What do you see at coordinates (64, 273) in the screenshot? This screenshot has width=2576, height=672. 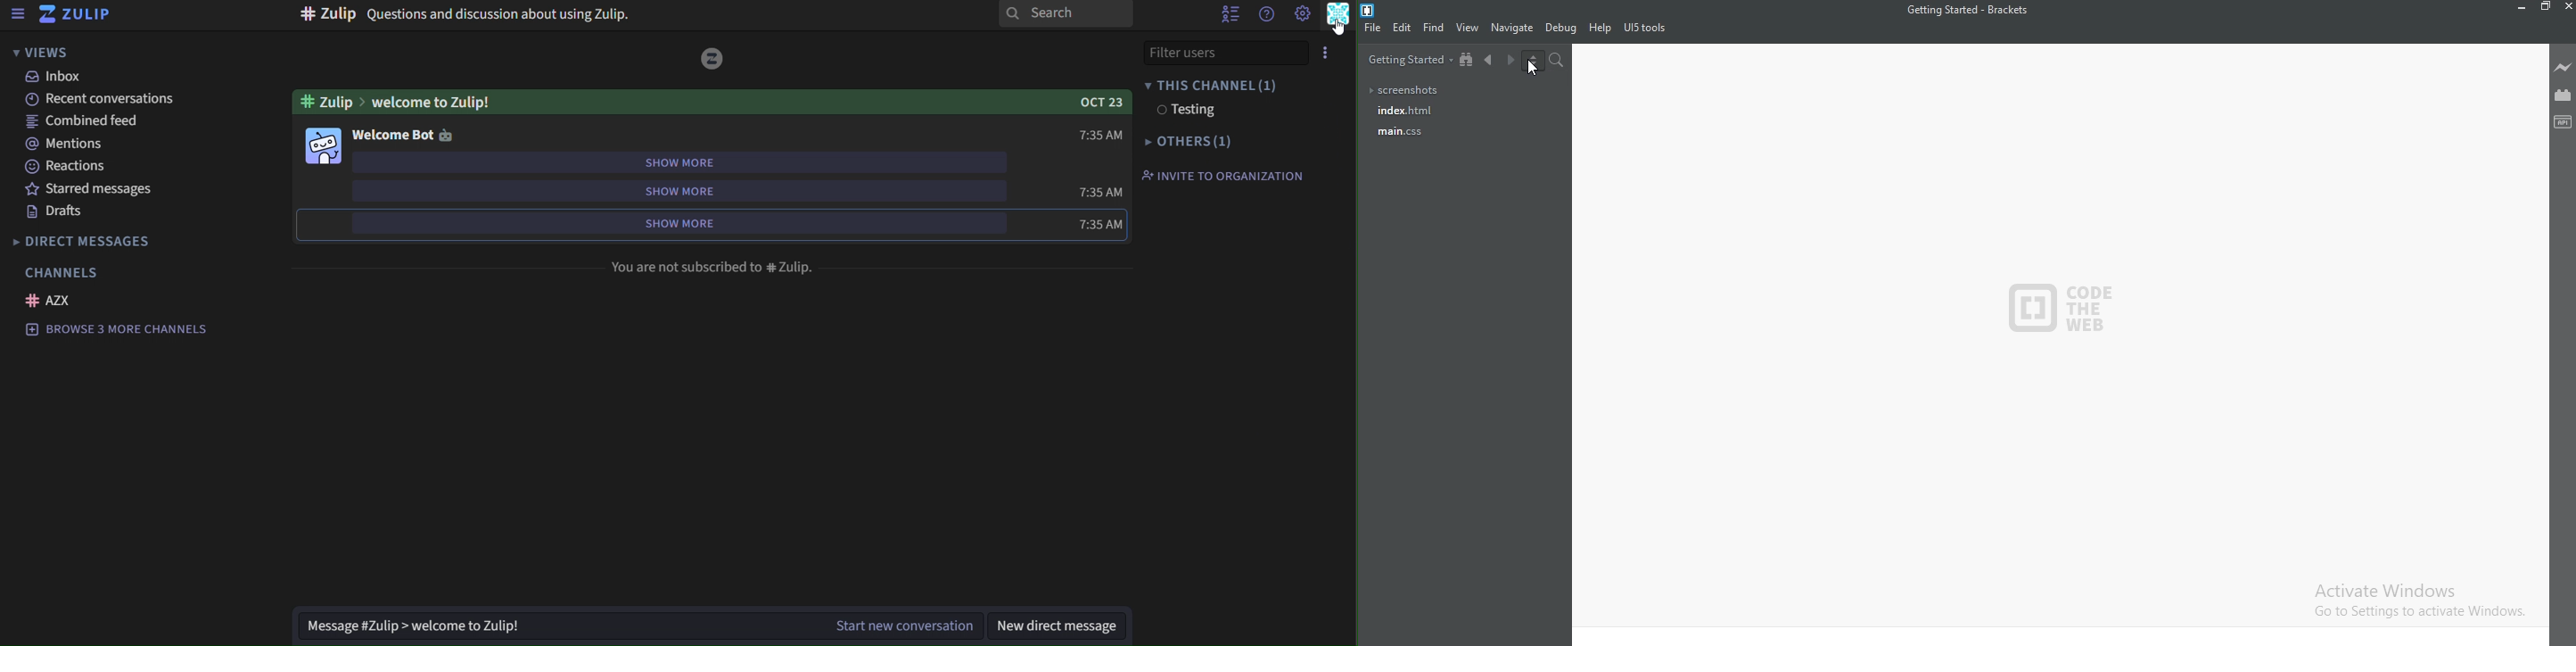 I see `channels` at bounding box center [64, 273].